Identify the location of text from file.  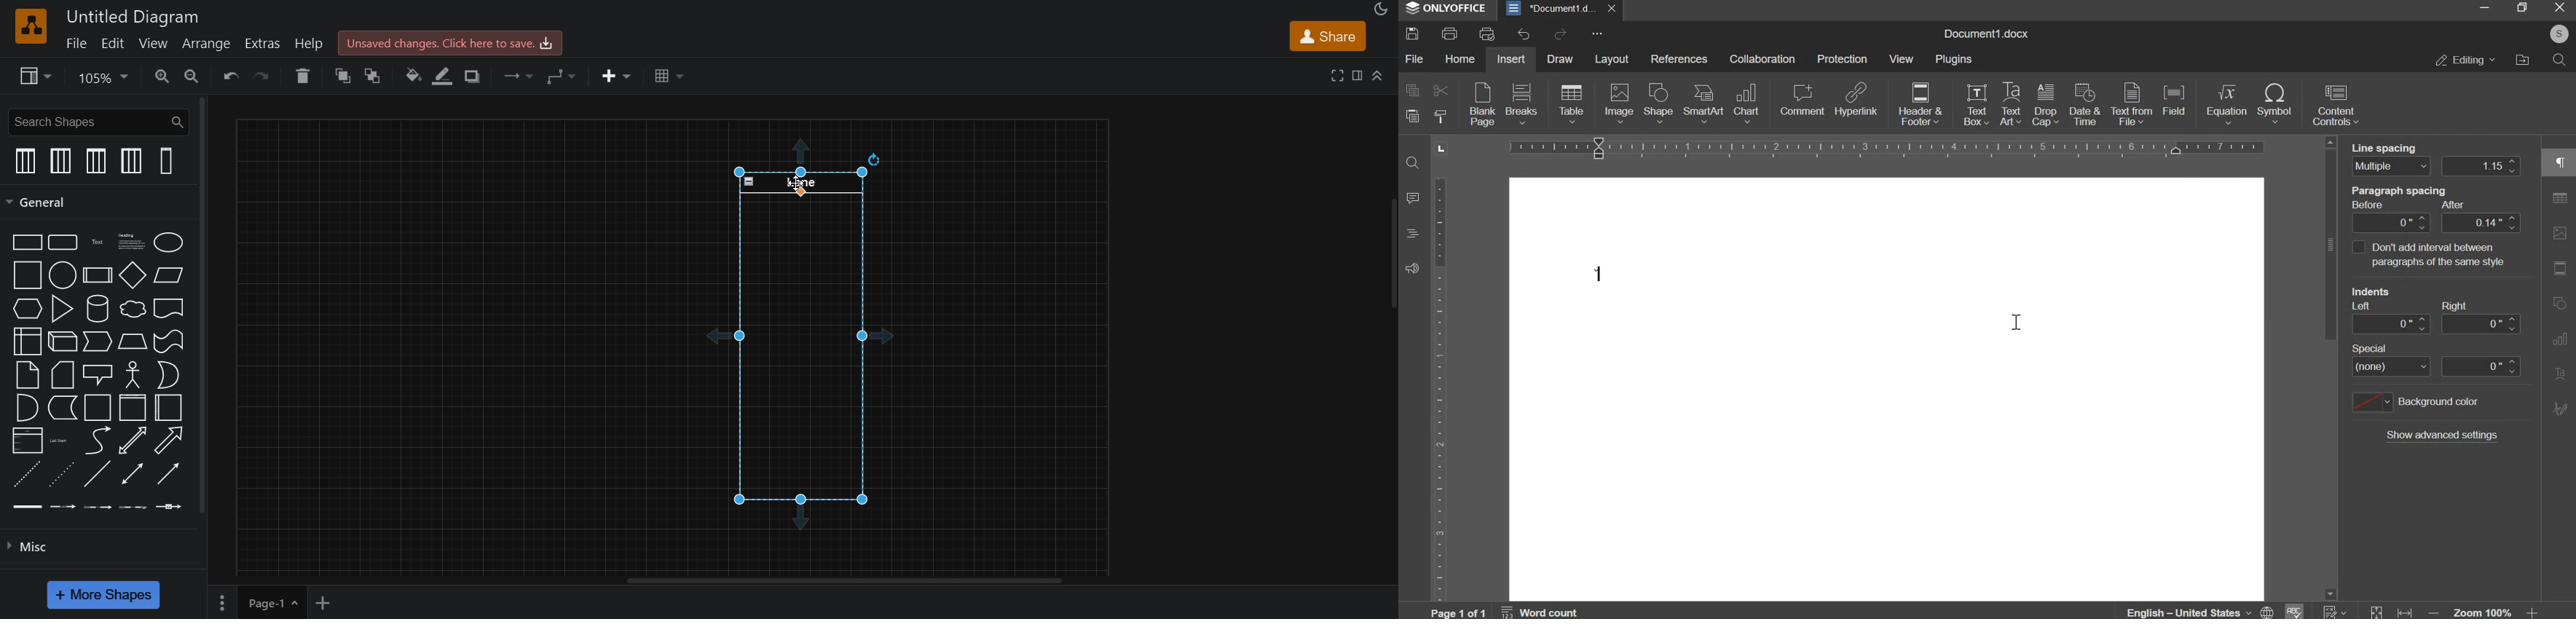
(2133, 103).